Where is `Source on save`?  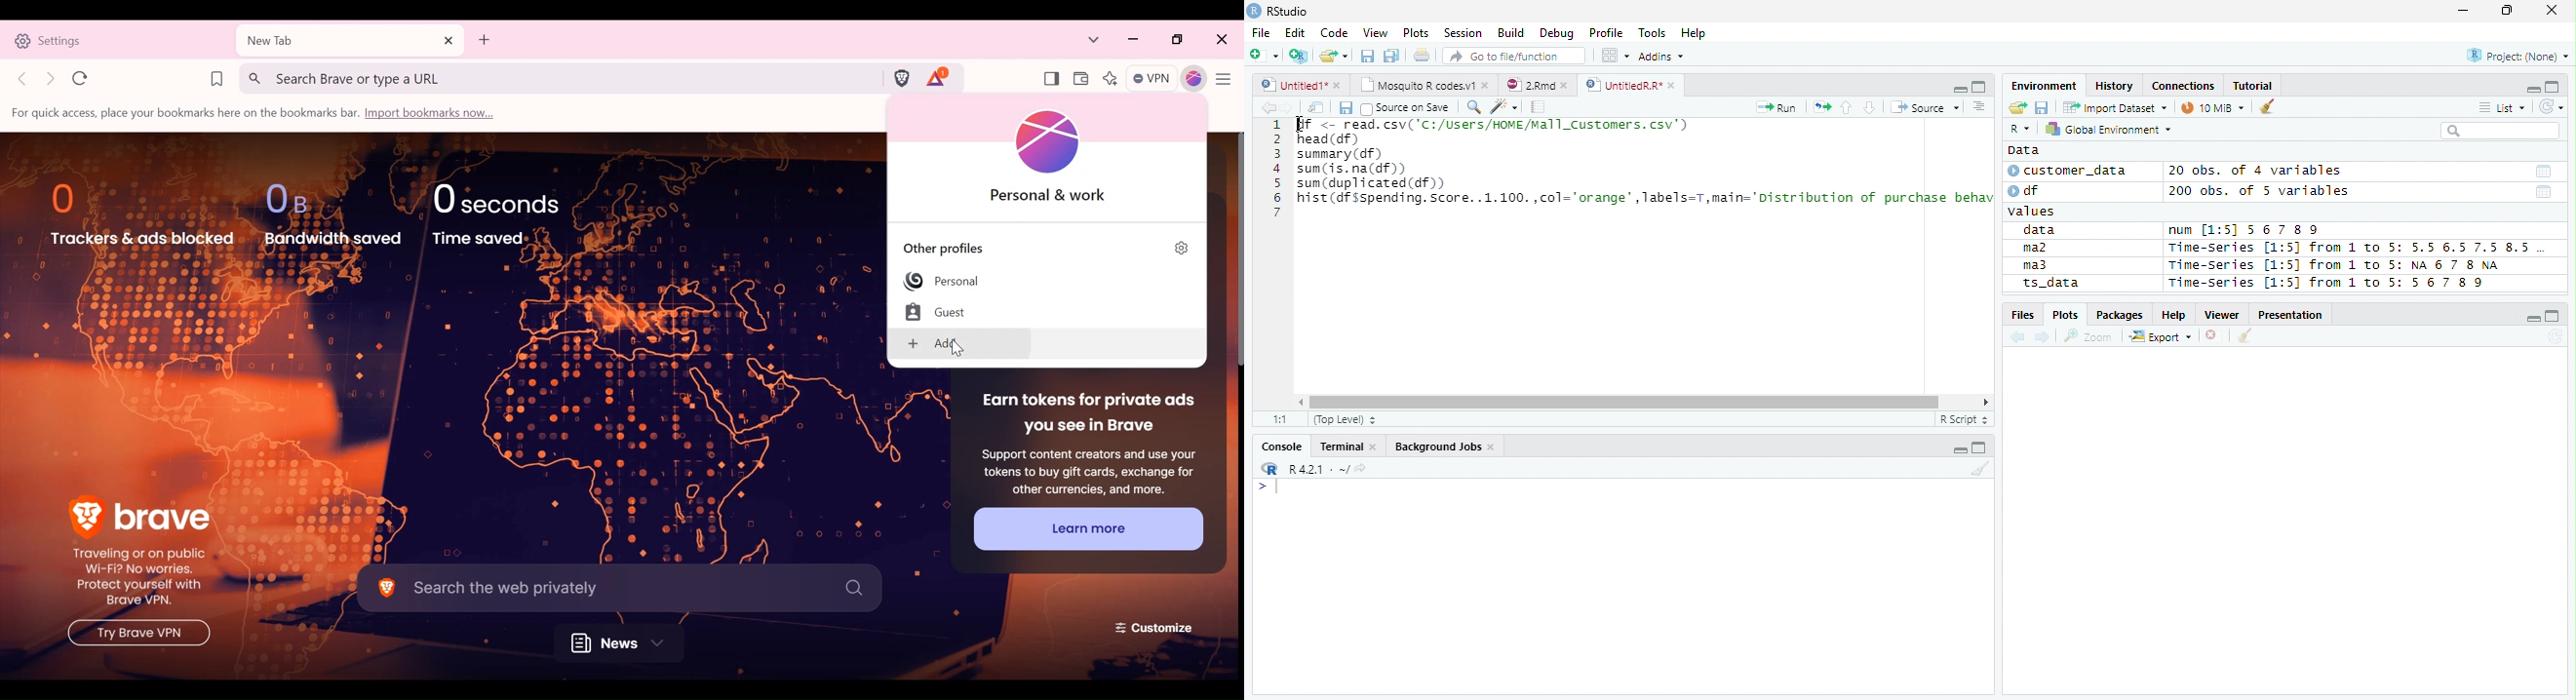
Source on save is located at coordinates (1406, 108).